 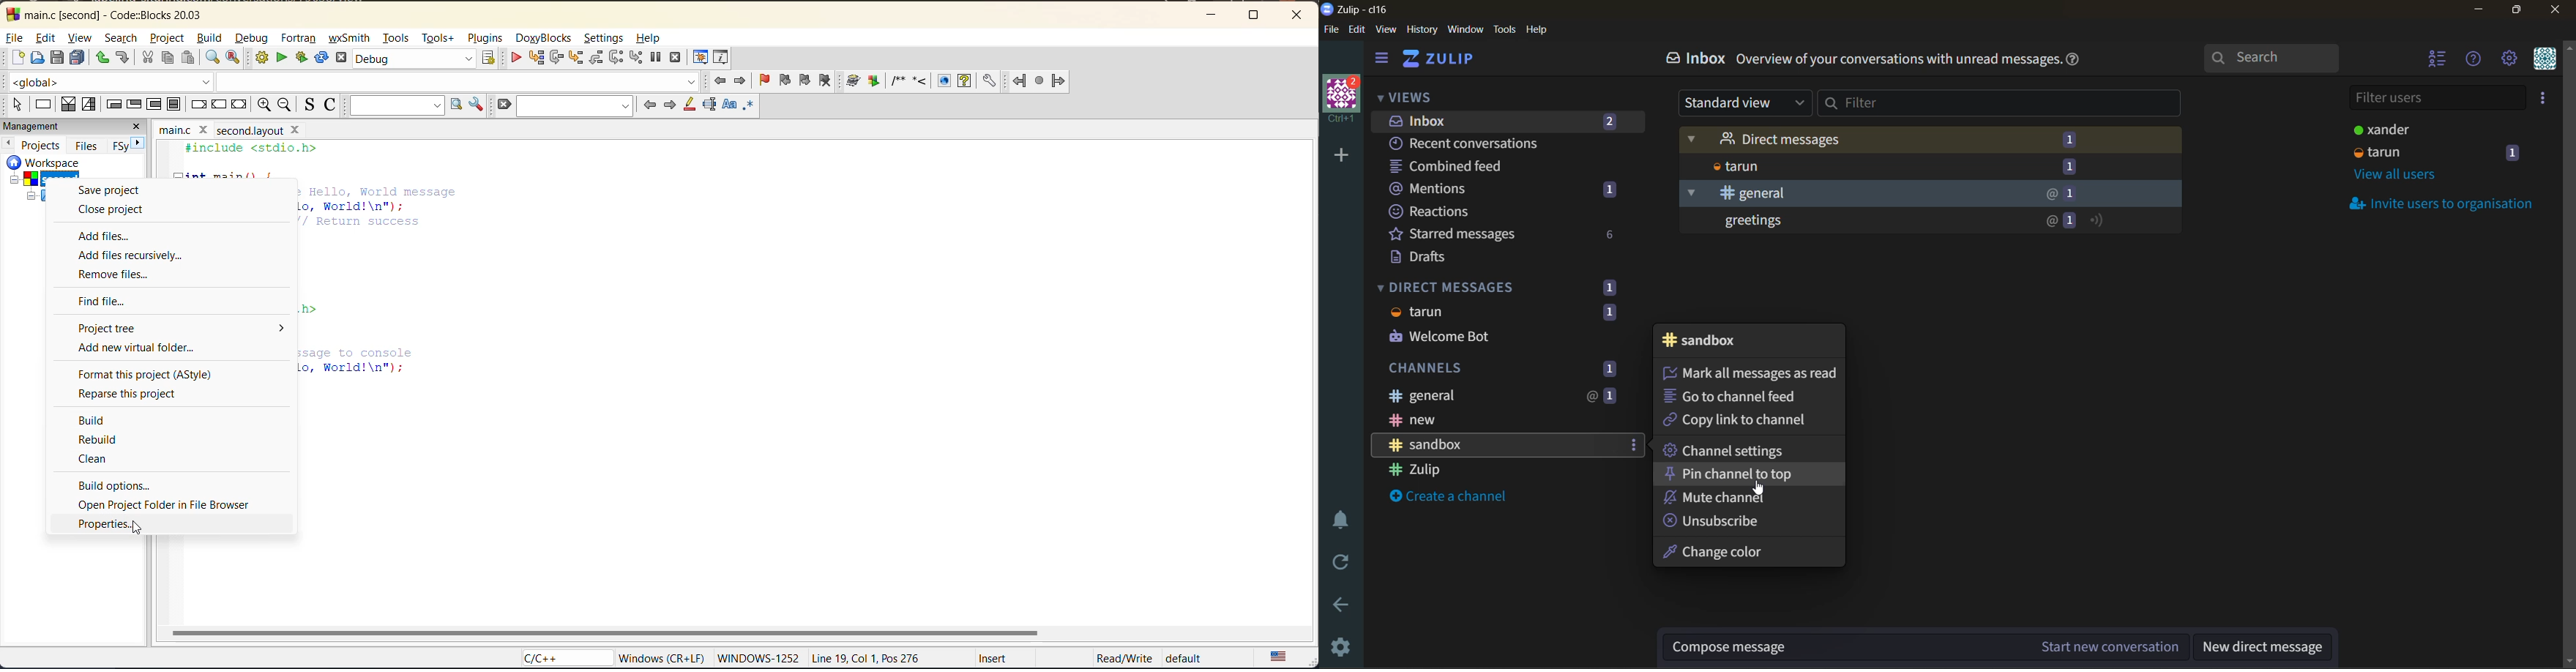 What do you see at coordinates (1503, 29) in the screenshot?
I see `tools` at bounding box center [1503, 29].